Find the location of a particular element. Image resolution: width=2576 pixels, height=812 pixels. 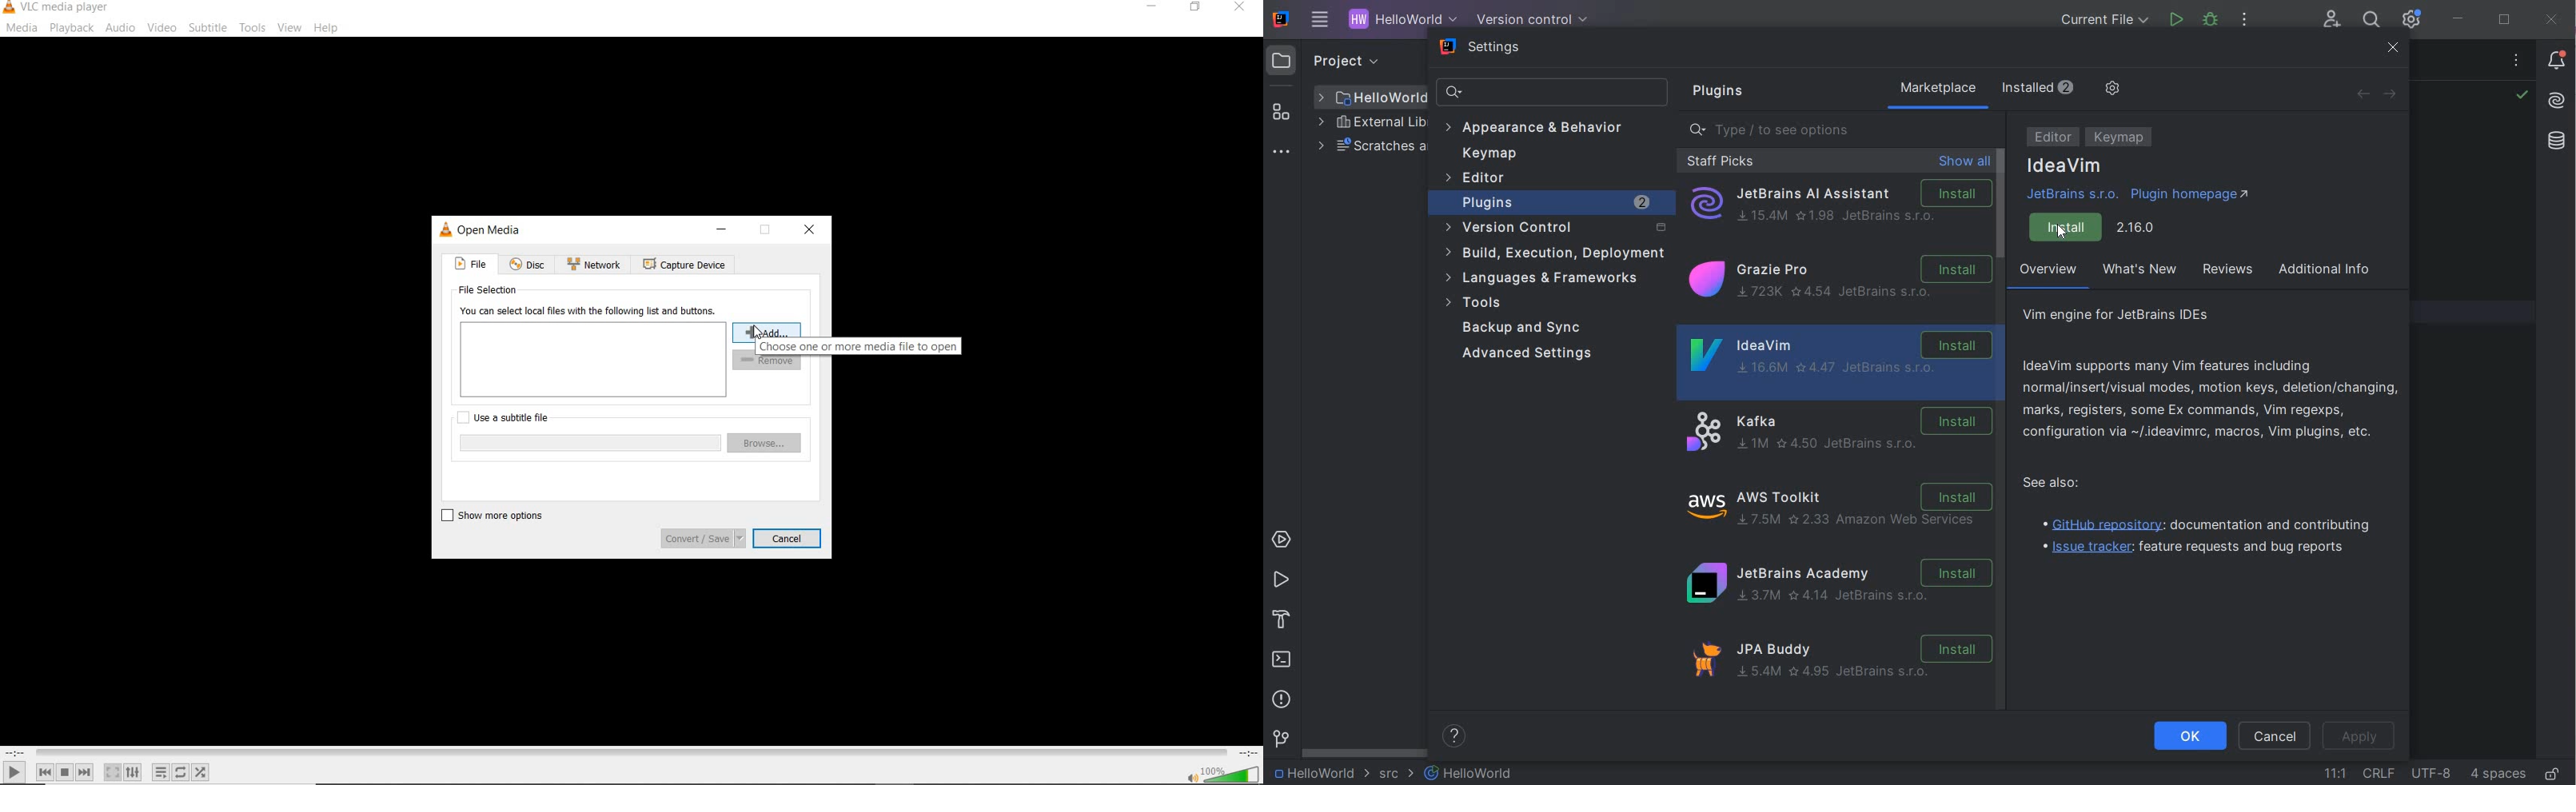

seek bar is located at coordinates (629, 753).